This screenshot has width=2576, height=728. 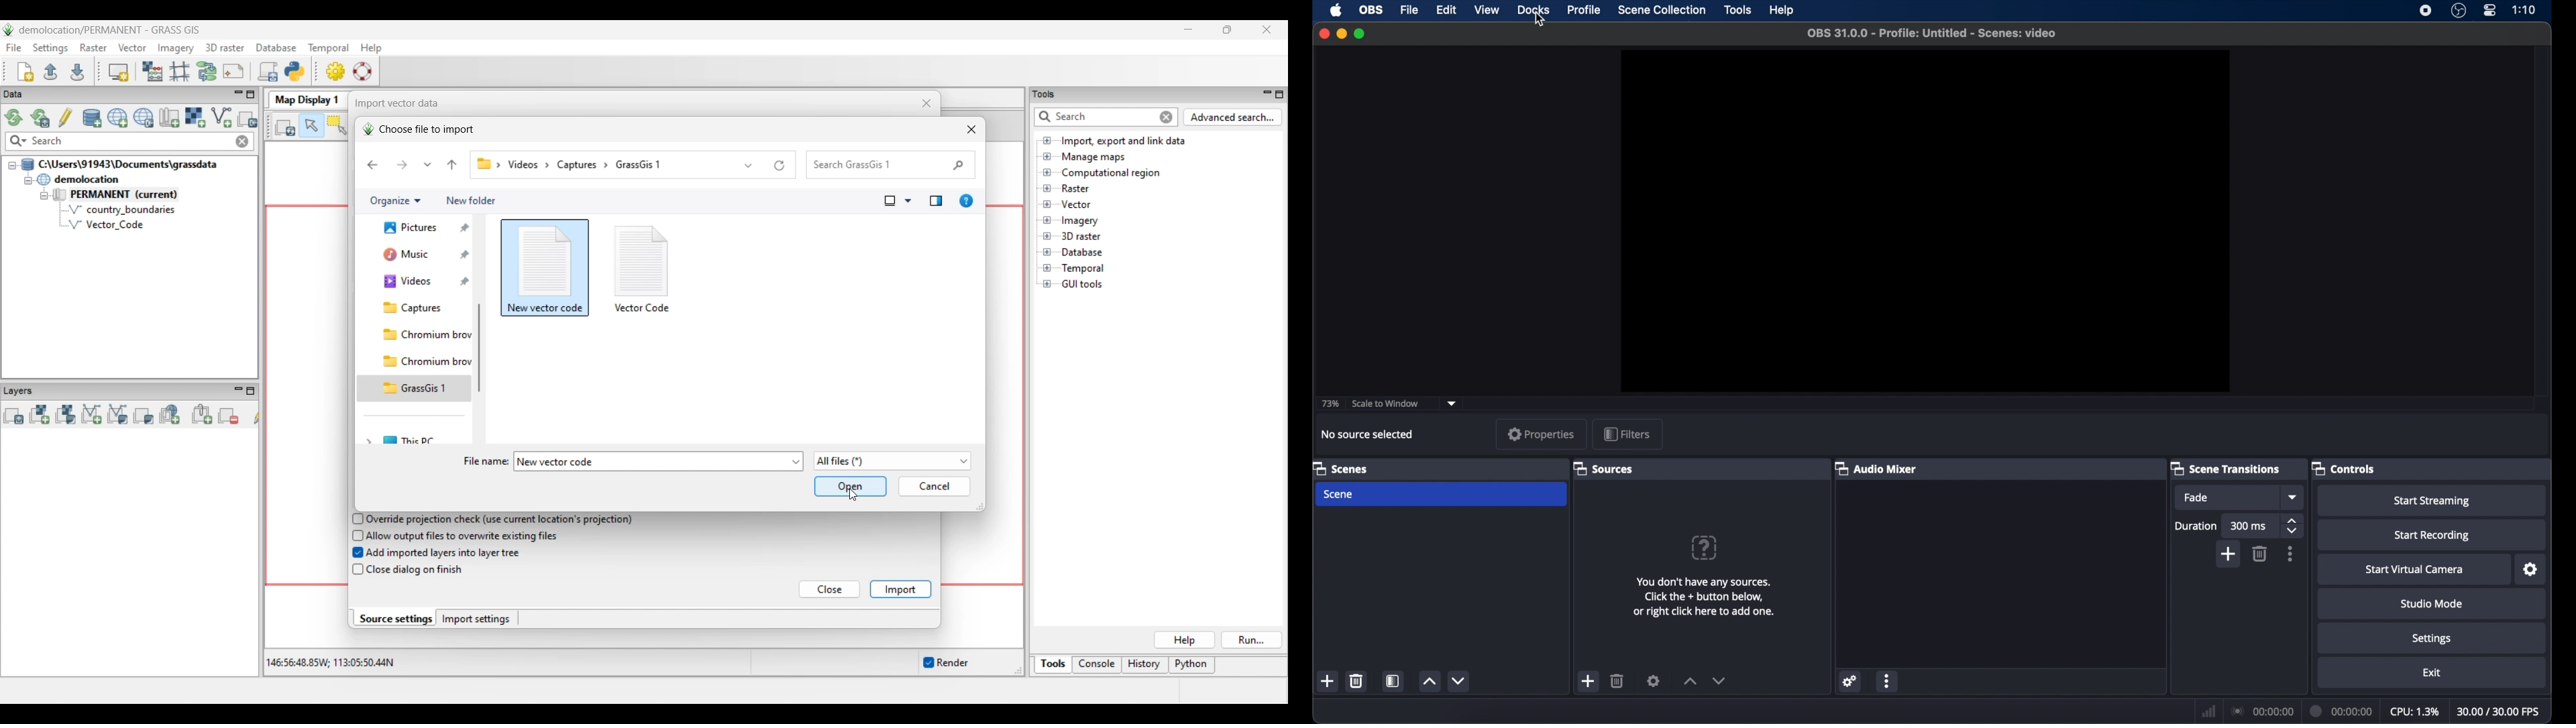 What do you see at coordinates (1617, 680) in the screenshot?
I see `delete` at bounding box center [1617, 680].